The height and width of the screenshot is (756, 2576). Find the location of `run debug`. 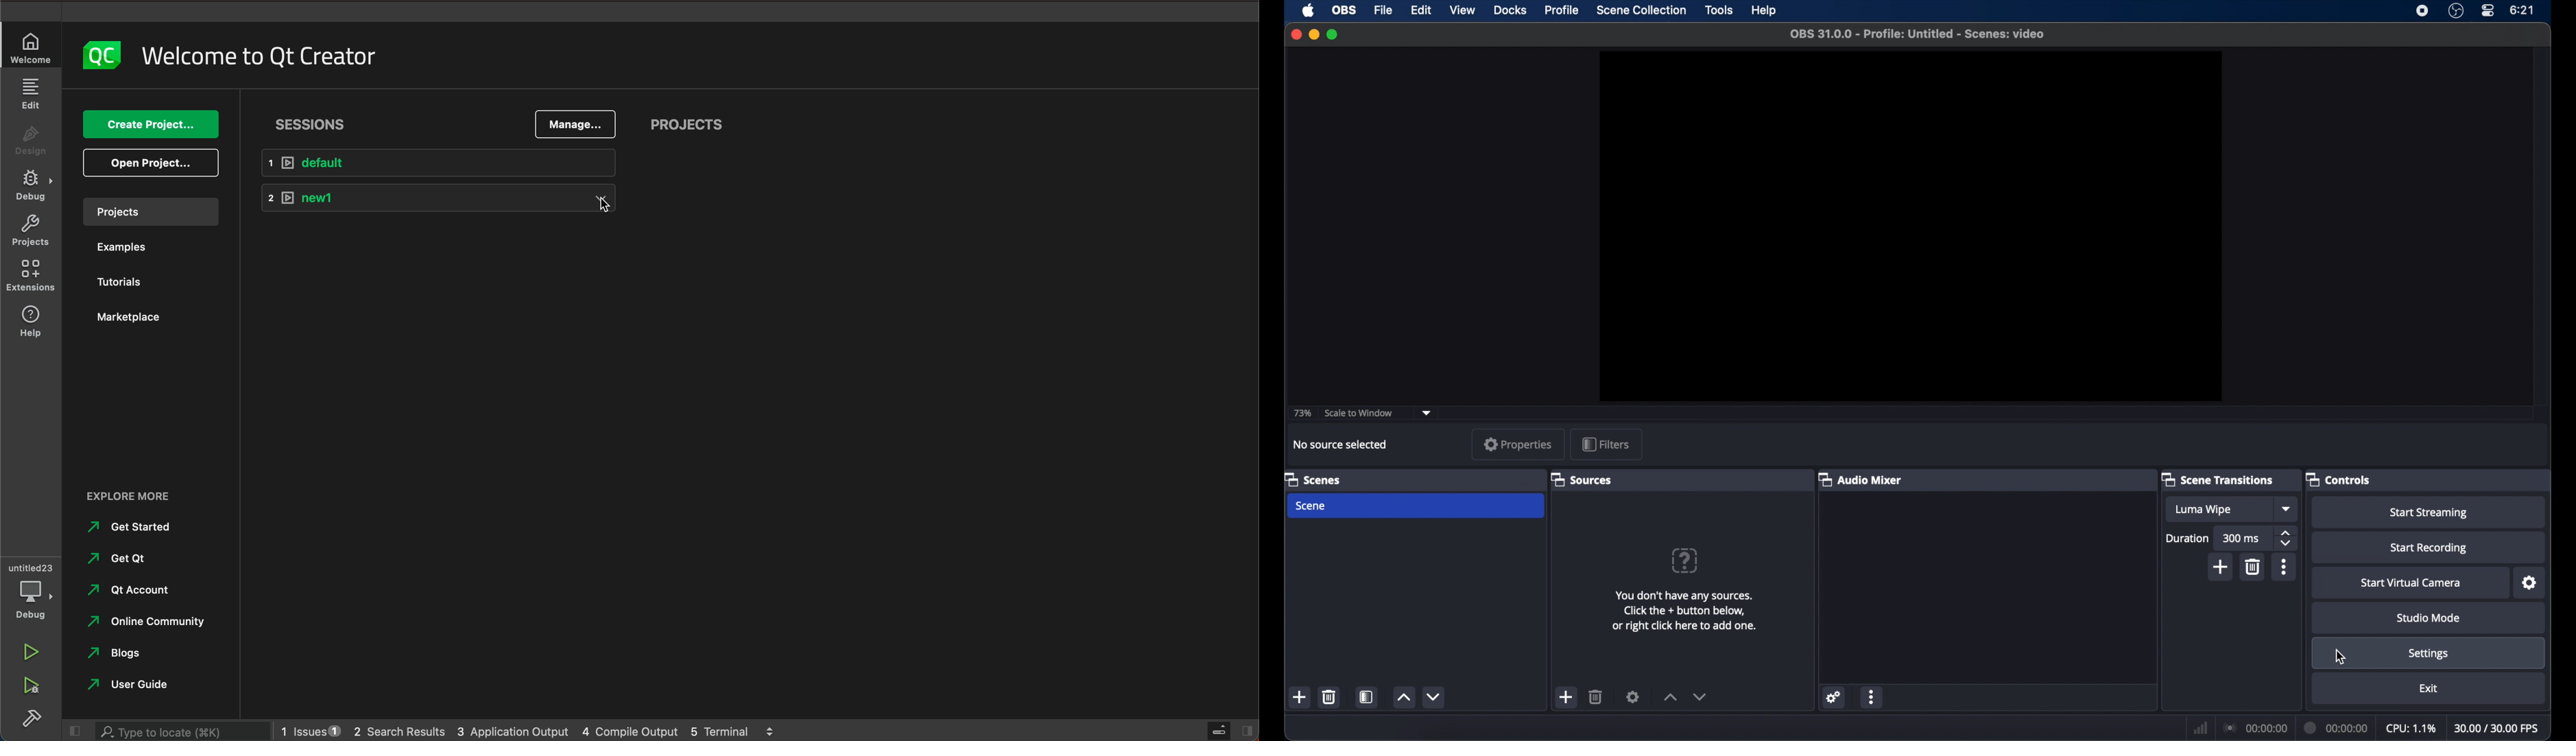

run debug is located at coordinates (28, 686).